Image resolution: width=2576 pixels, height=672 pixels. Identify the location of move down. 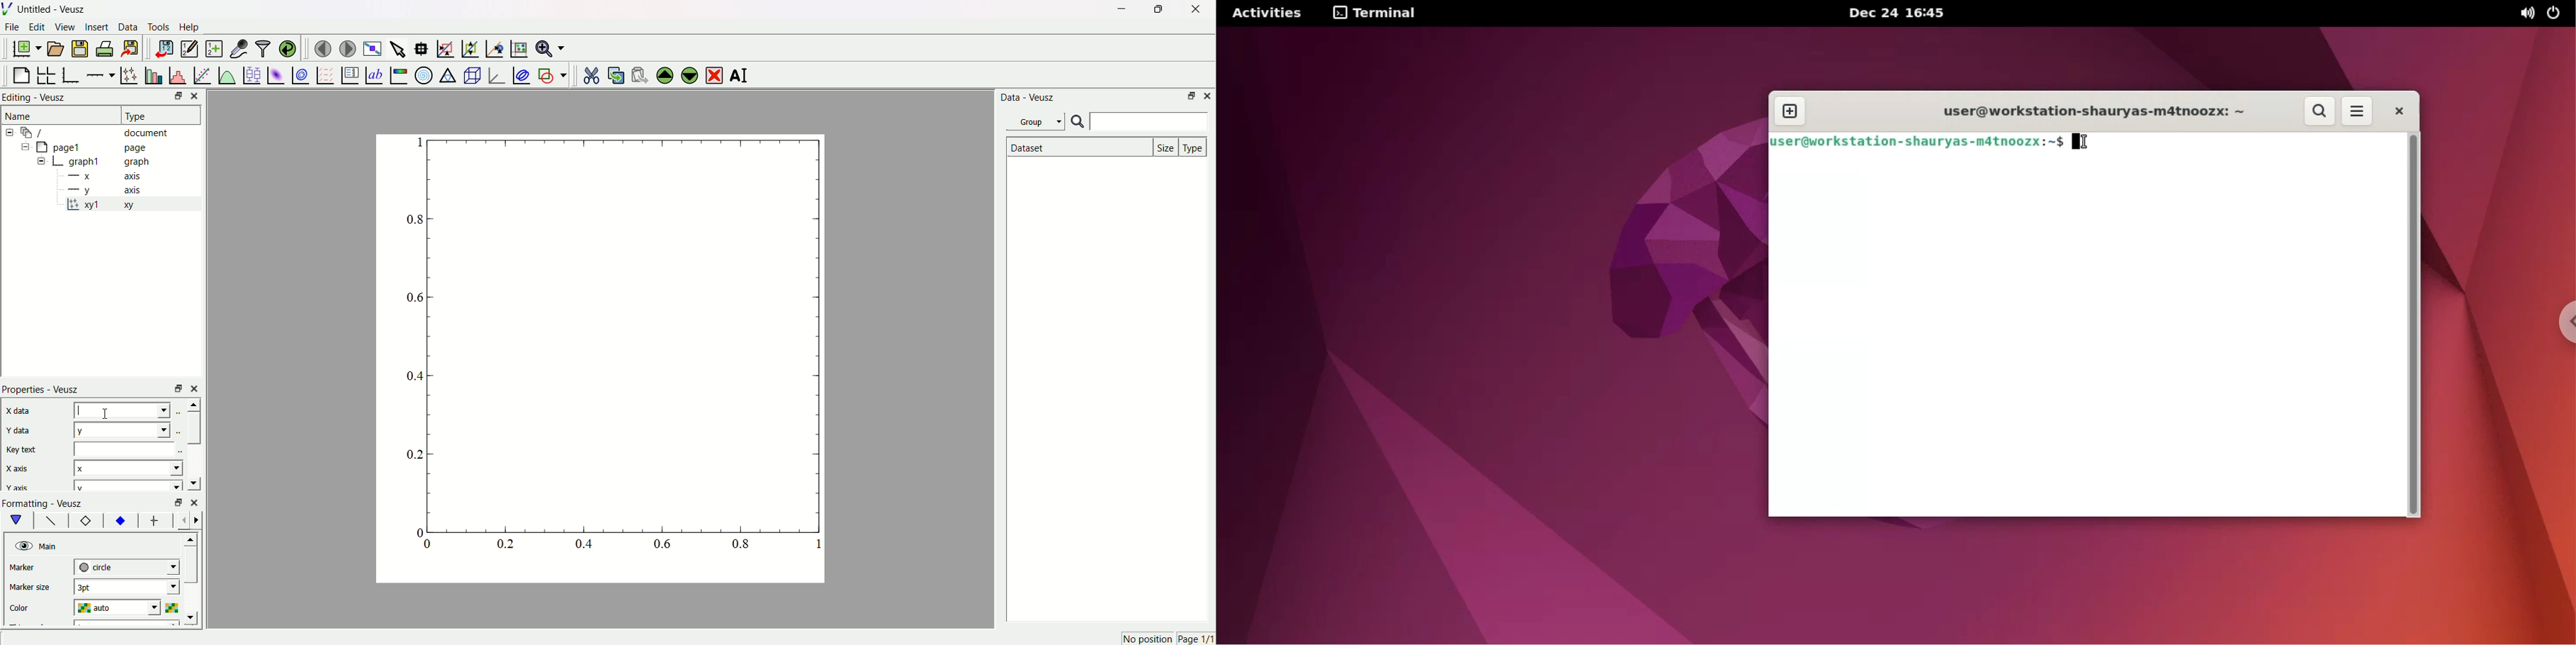
(194, 618).